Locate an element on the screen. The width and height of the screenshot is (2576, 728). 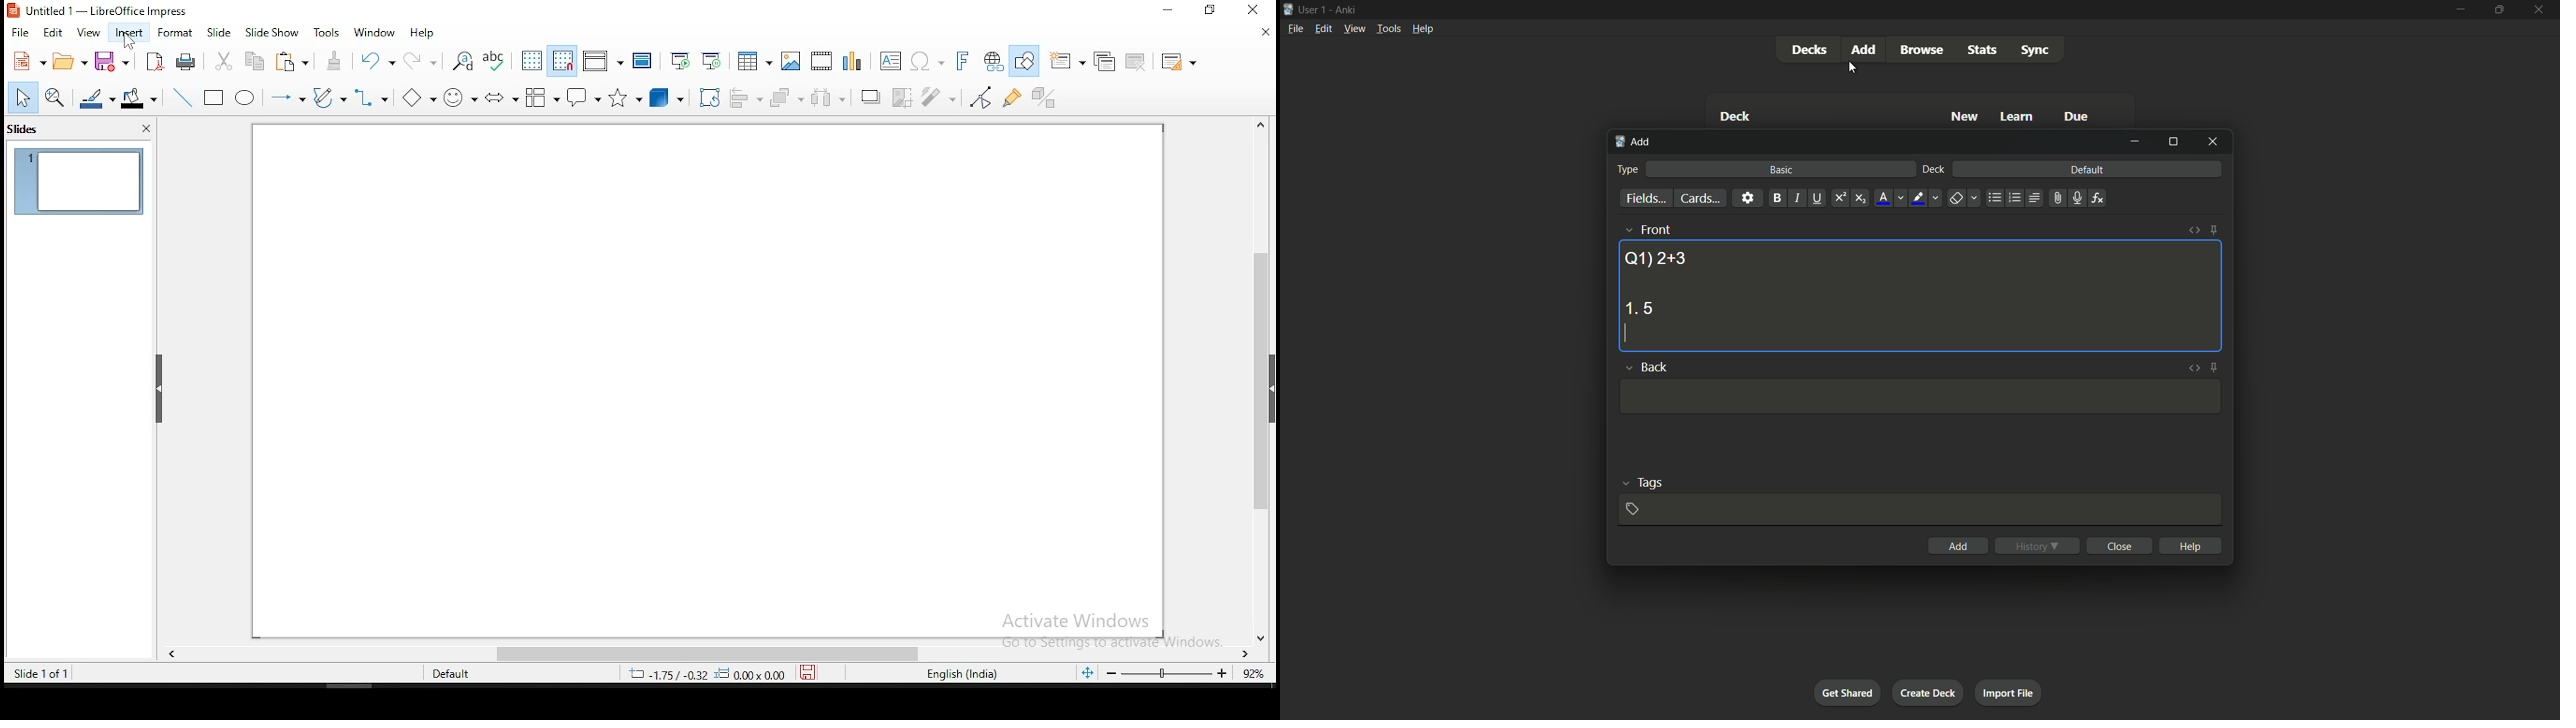
new is located at coordinates (28, 60).